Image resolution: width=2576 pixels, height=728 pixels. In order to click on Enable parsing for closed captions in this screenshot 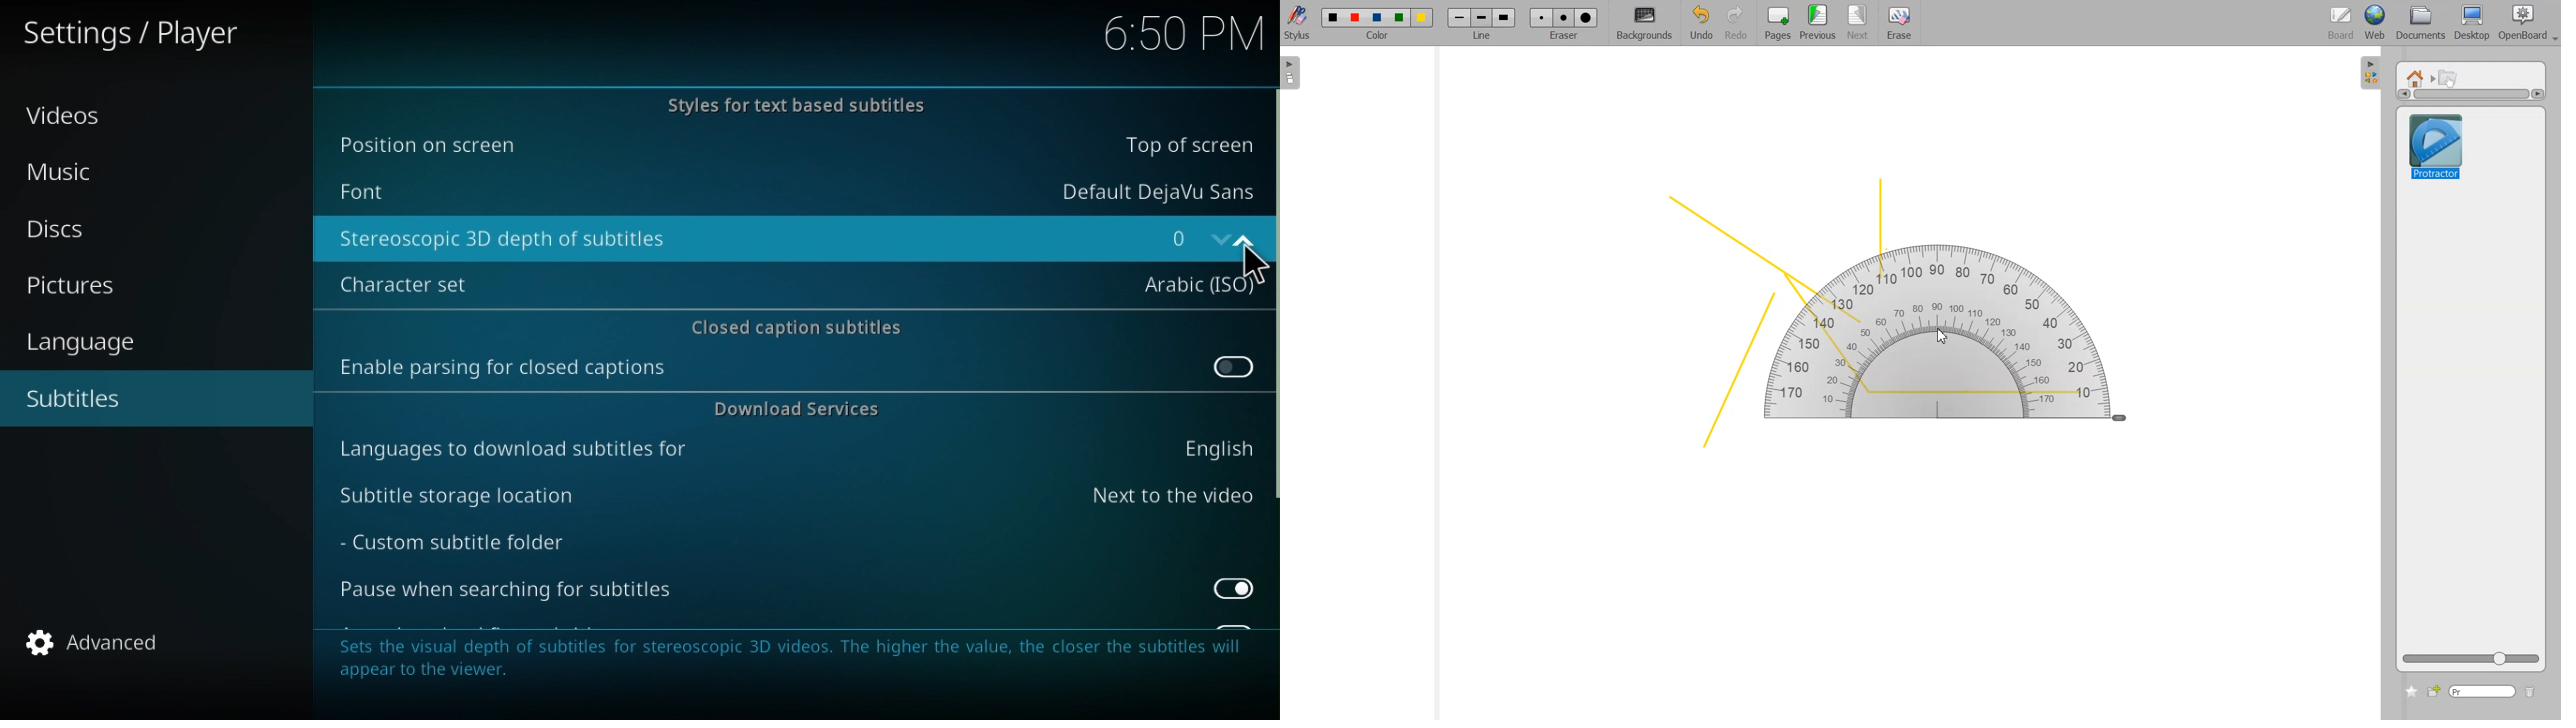, I will do `click(793, 372)`.